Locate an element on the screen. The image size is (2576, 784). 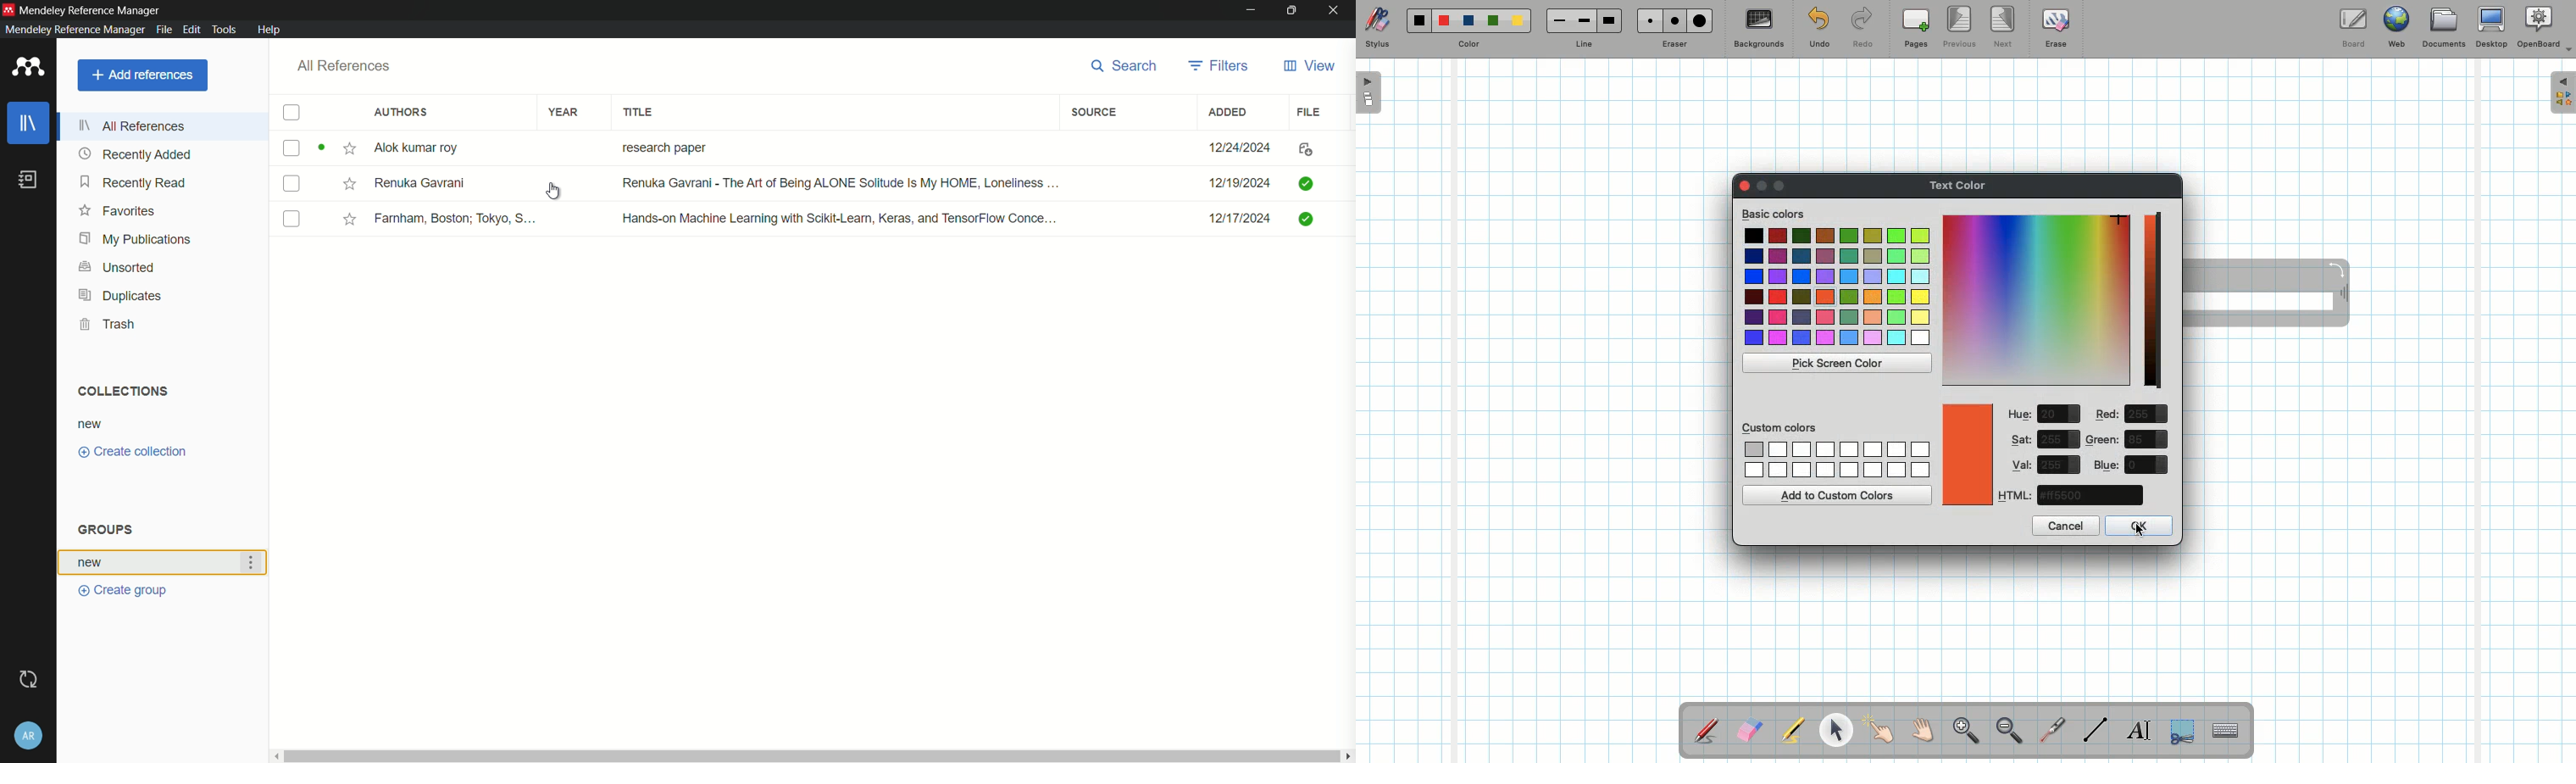
Laser pointer is located at coordinates (2049, 731).